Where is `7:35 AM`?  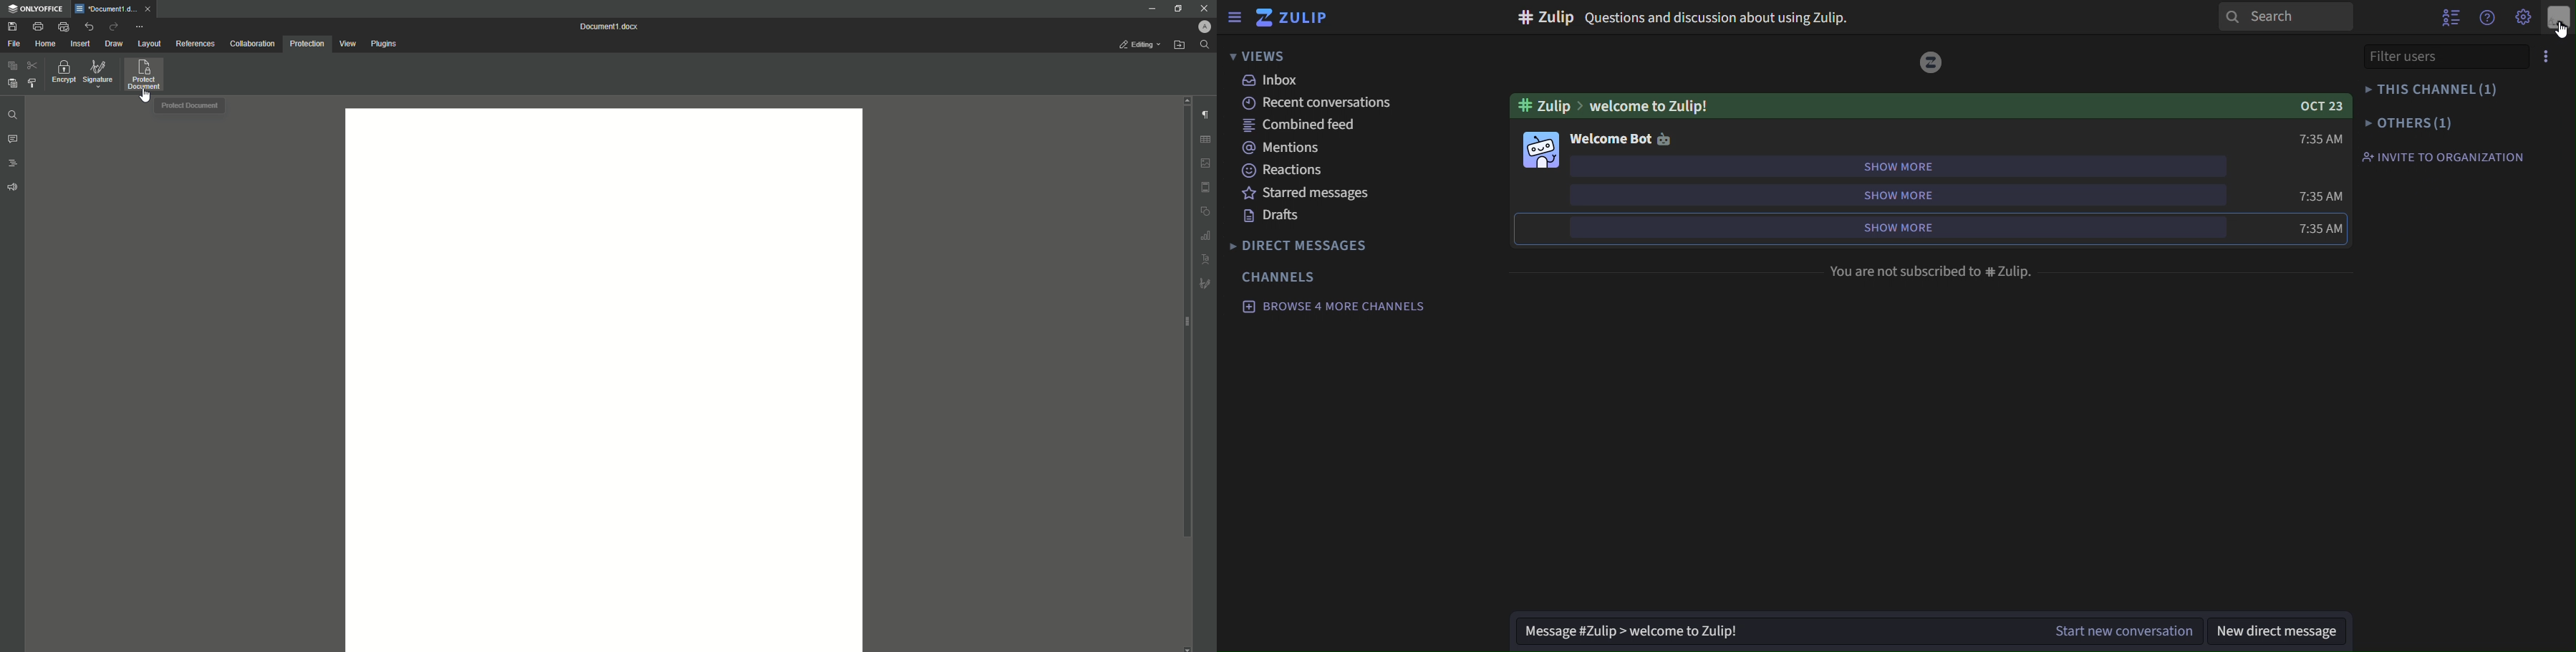
7:35 AM is located at coordinates (2320, 229).